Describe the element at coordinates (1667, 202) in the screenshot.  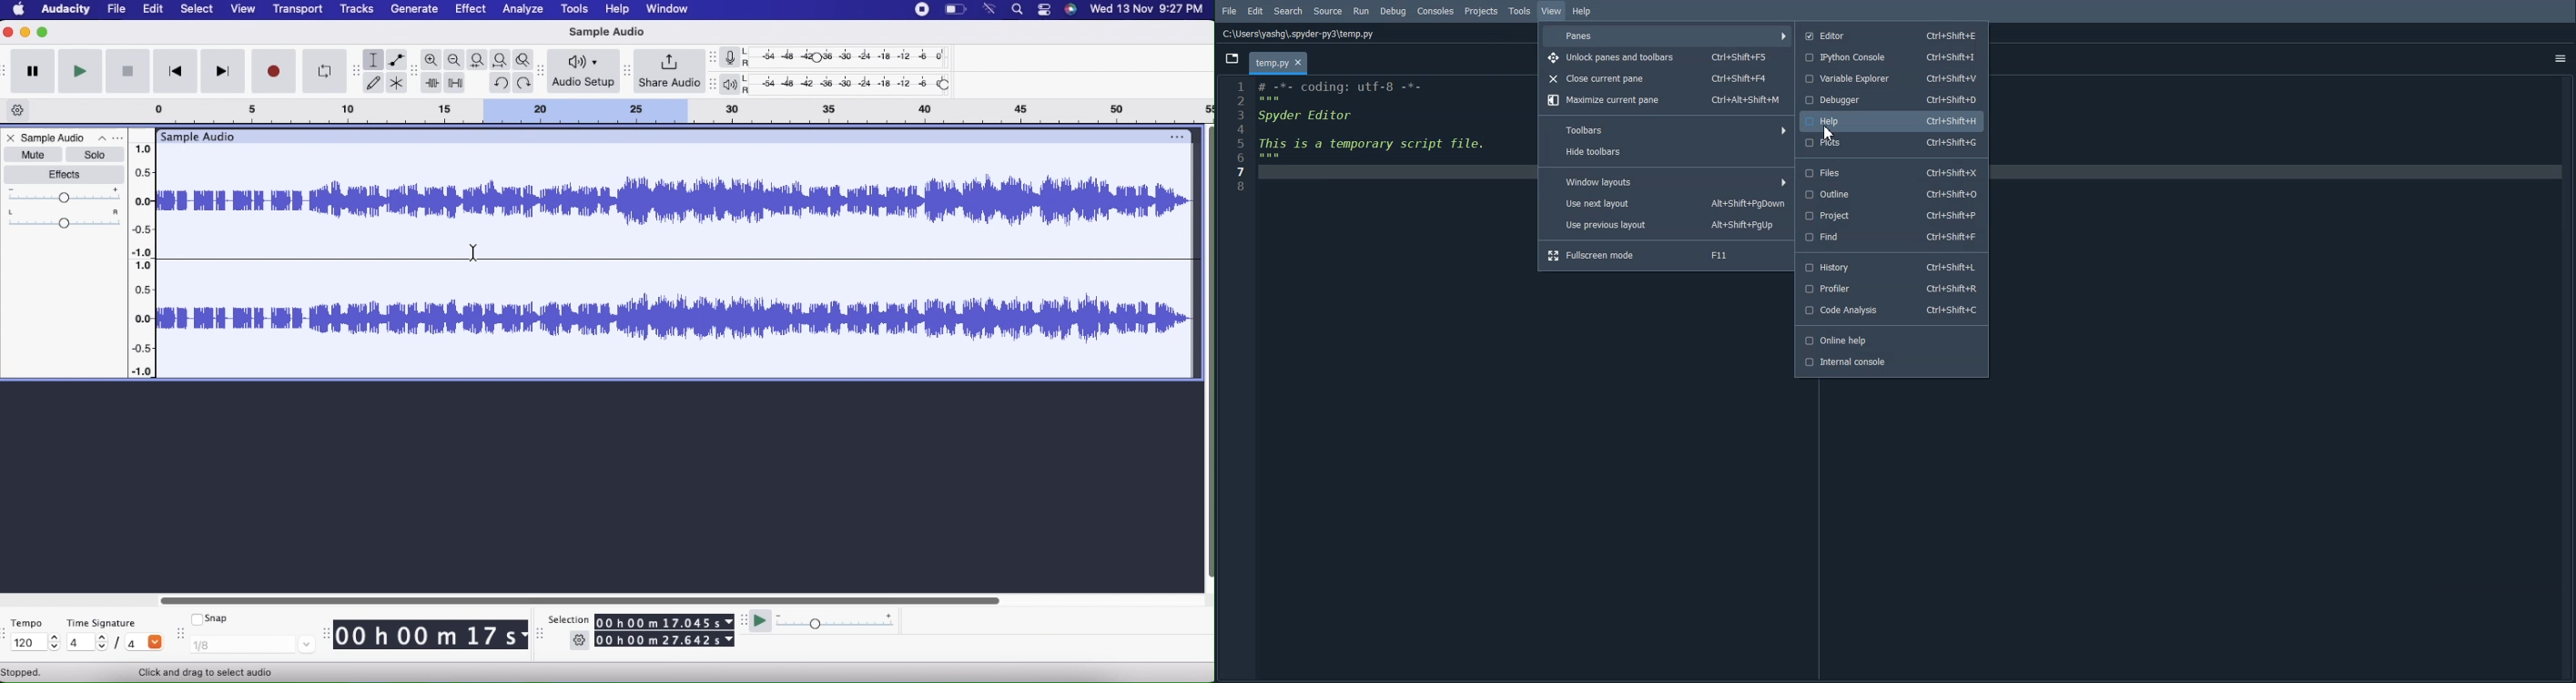
I see `Use next layout` at that location.